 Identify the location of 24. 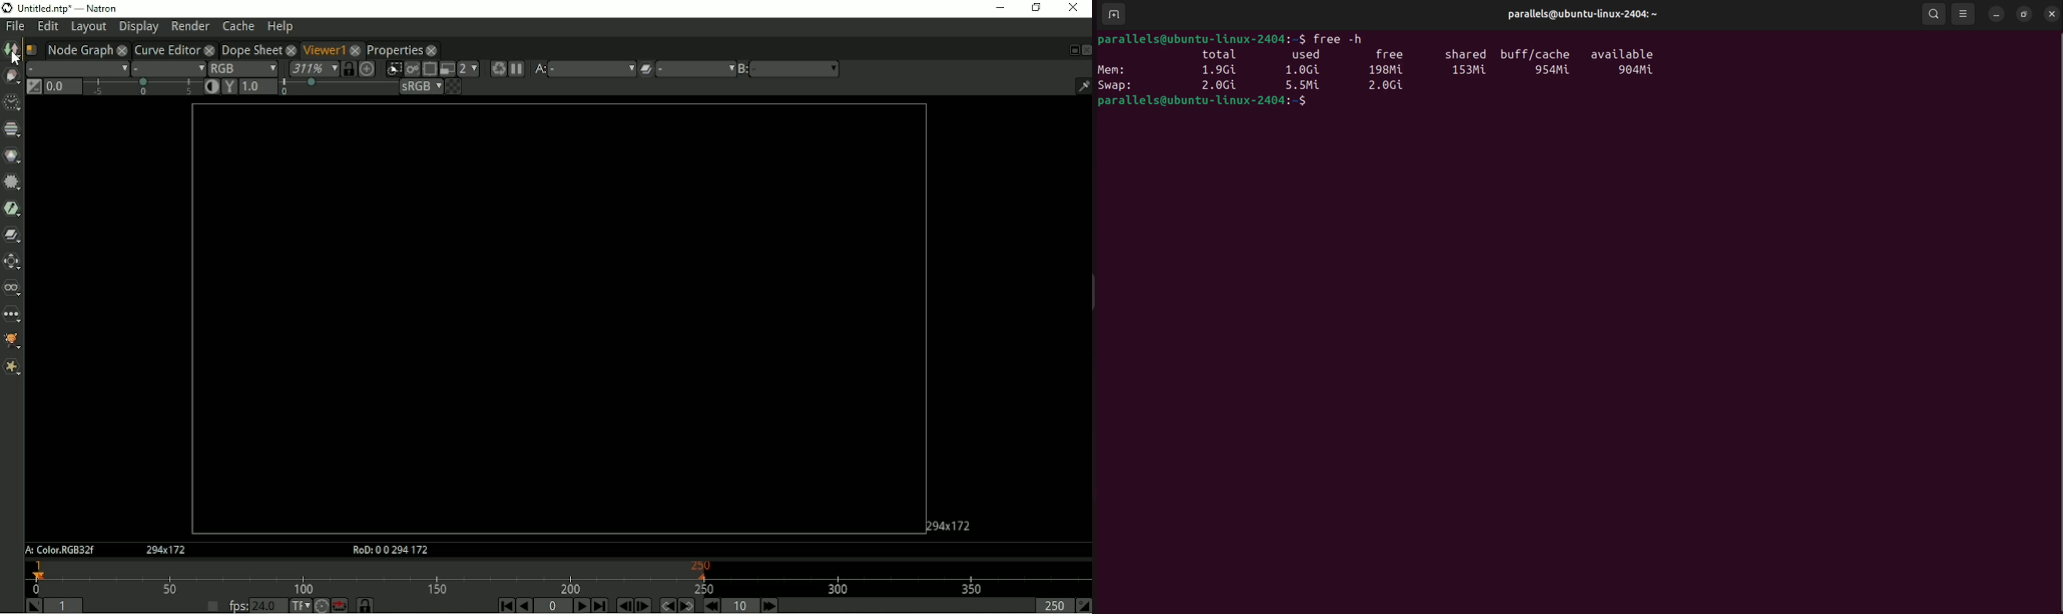
(269, 605).